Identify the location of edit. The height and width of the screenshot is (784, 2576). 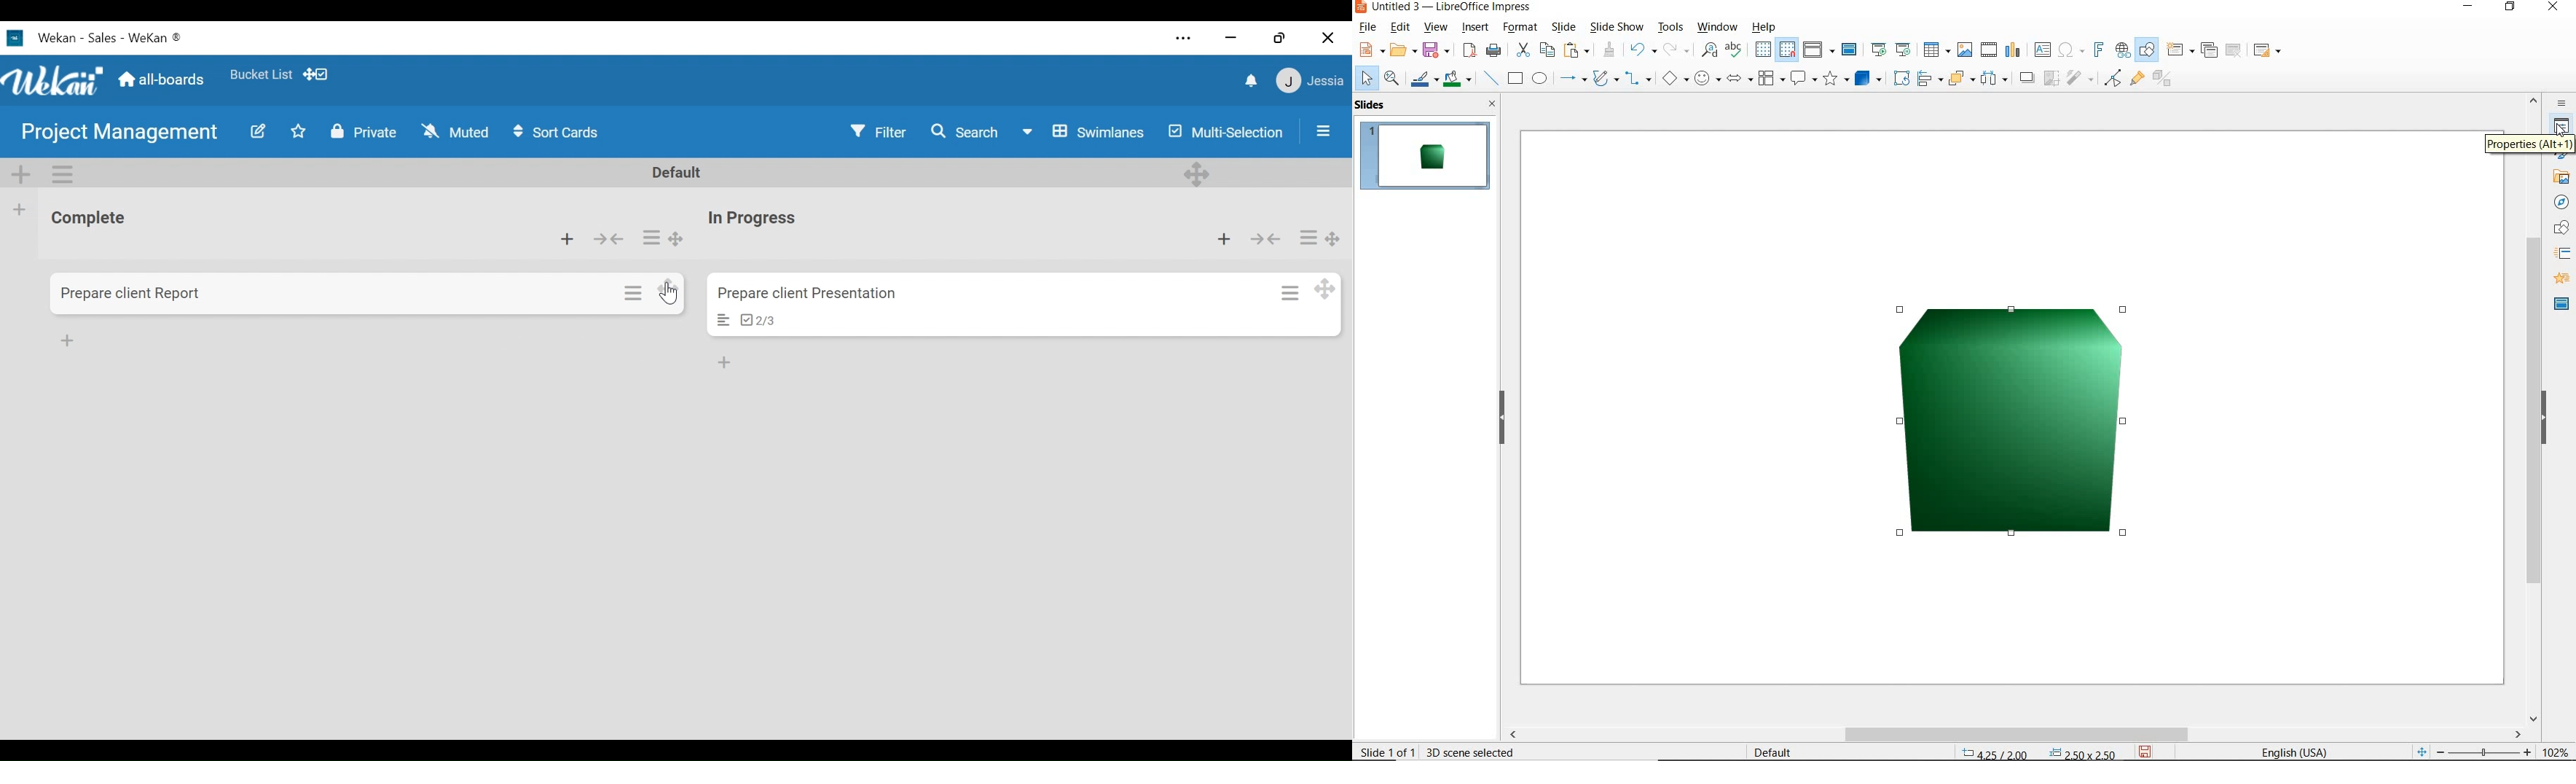
(1400, 27).